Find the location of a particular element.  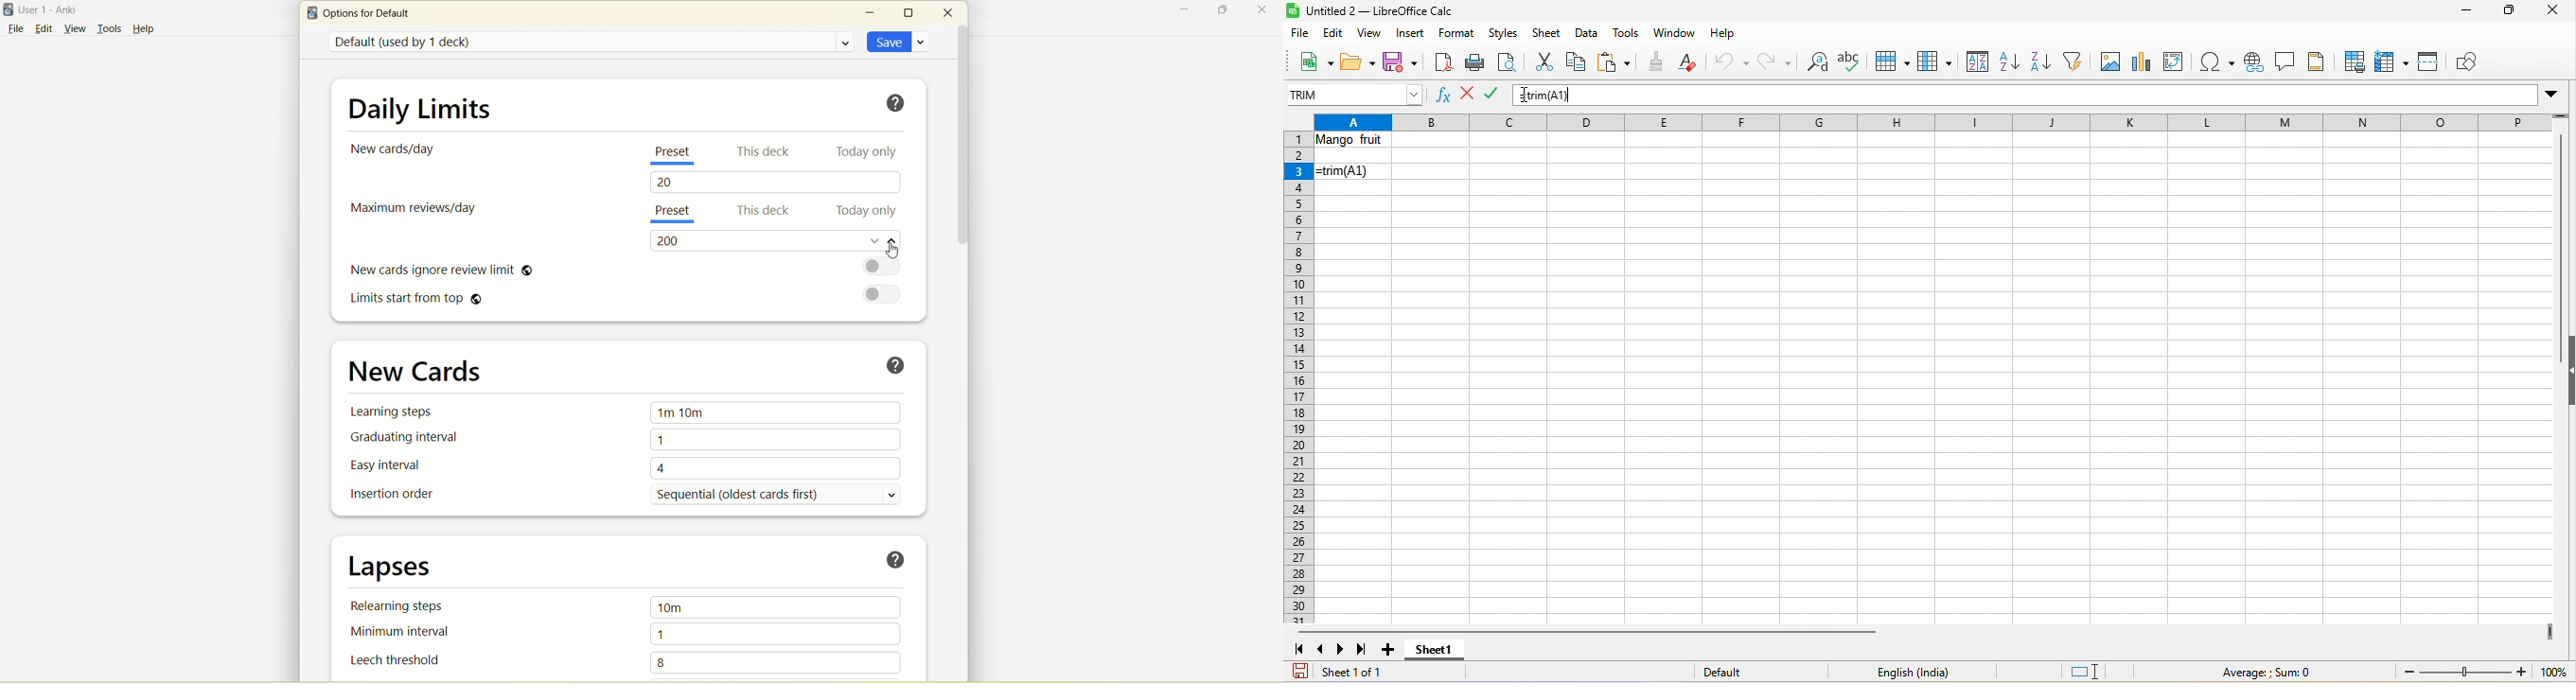

decrease is located at coordinates (872, 243).